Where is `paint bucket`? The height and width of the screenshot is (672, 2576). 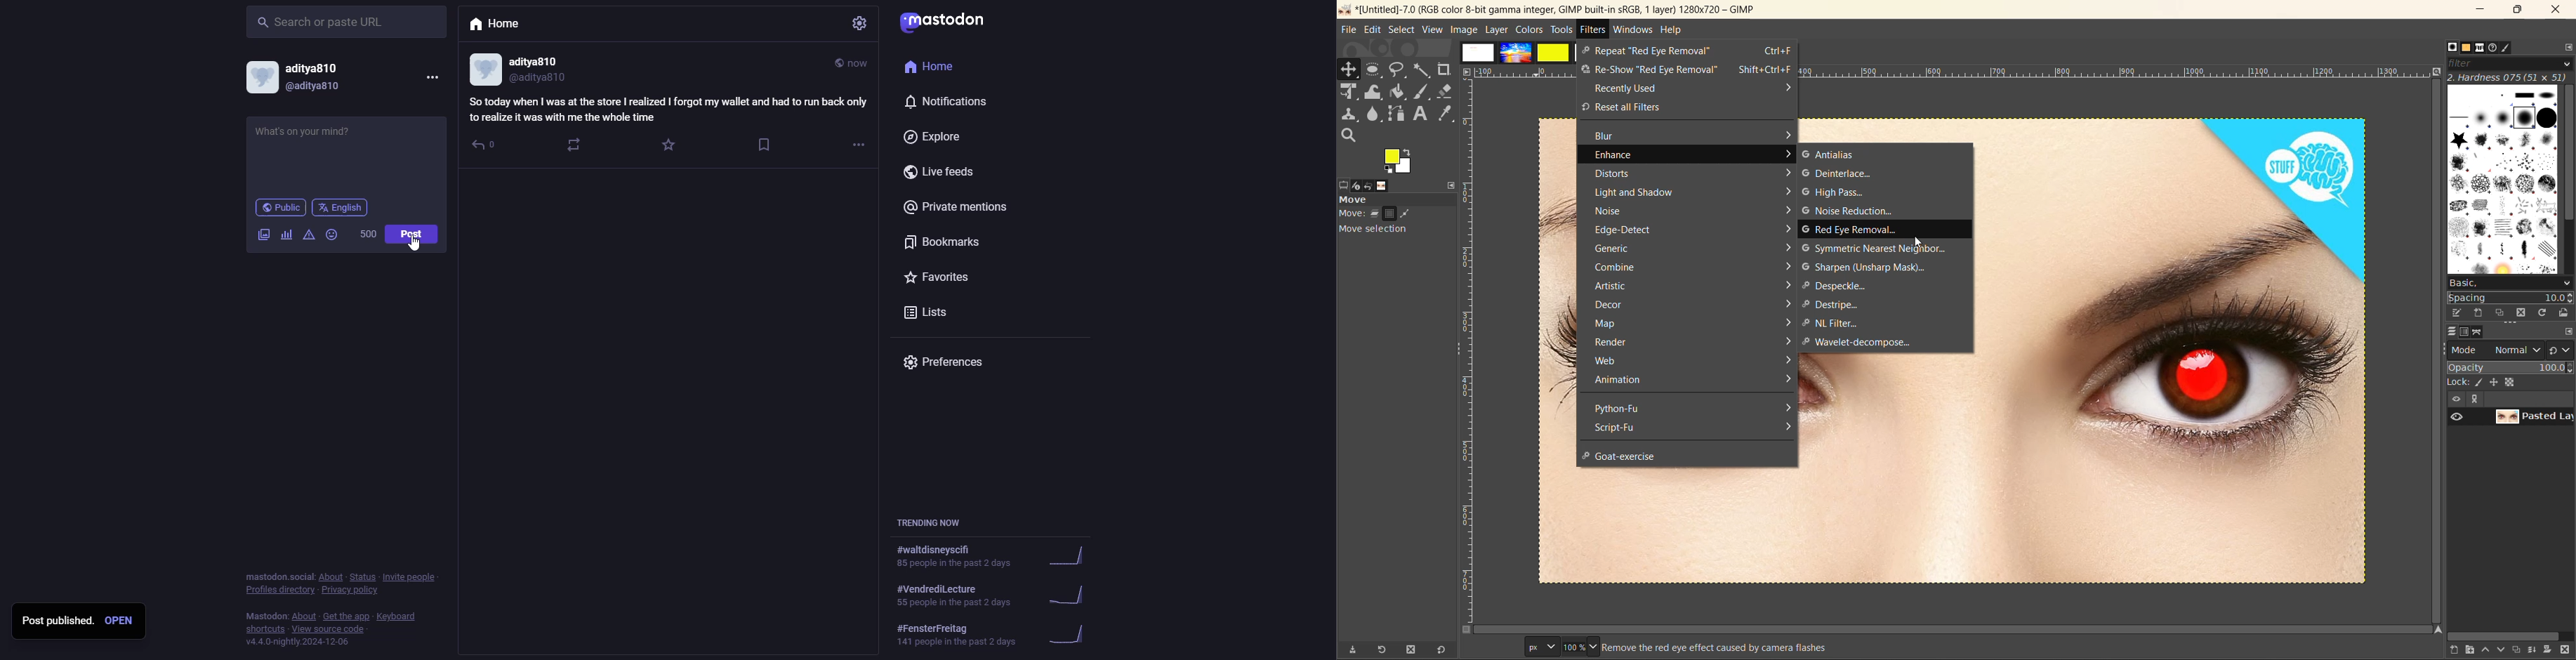
paint bucket is located at coordinates (1398, 92).